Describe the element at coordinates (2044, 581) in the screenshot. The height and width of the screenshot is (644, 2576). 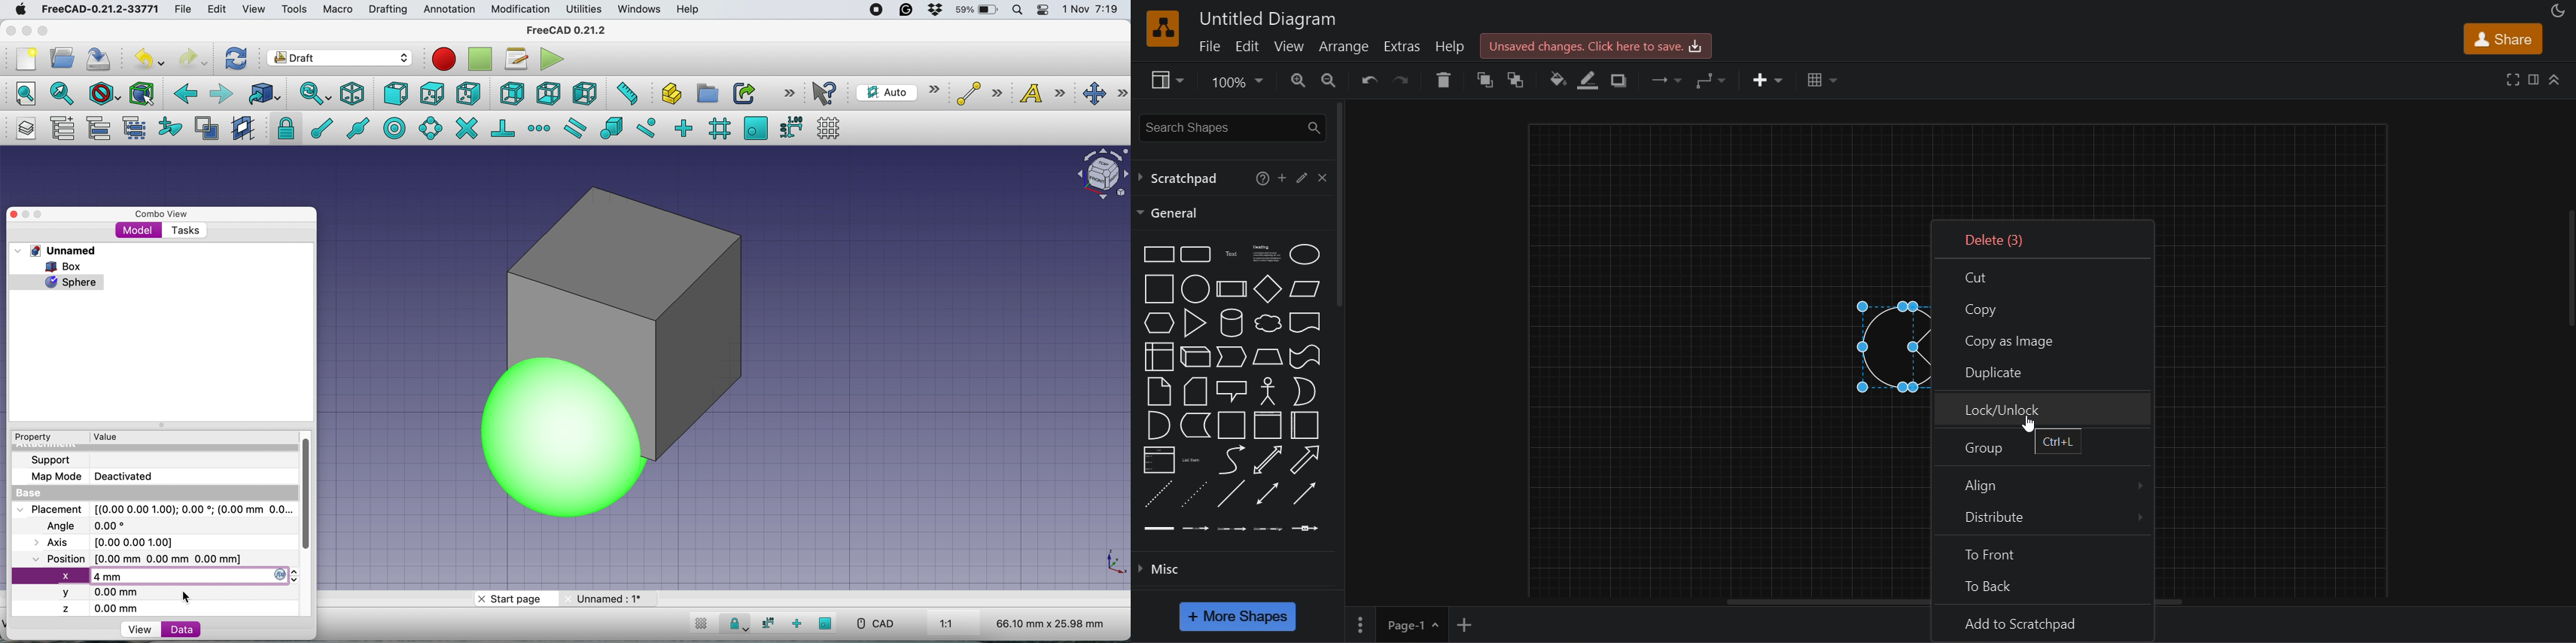
I see `to back` at that location.